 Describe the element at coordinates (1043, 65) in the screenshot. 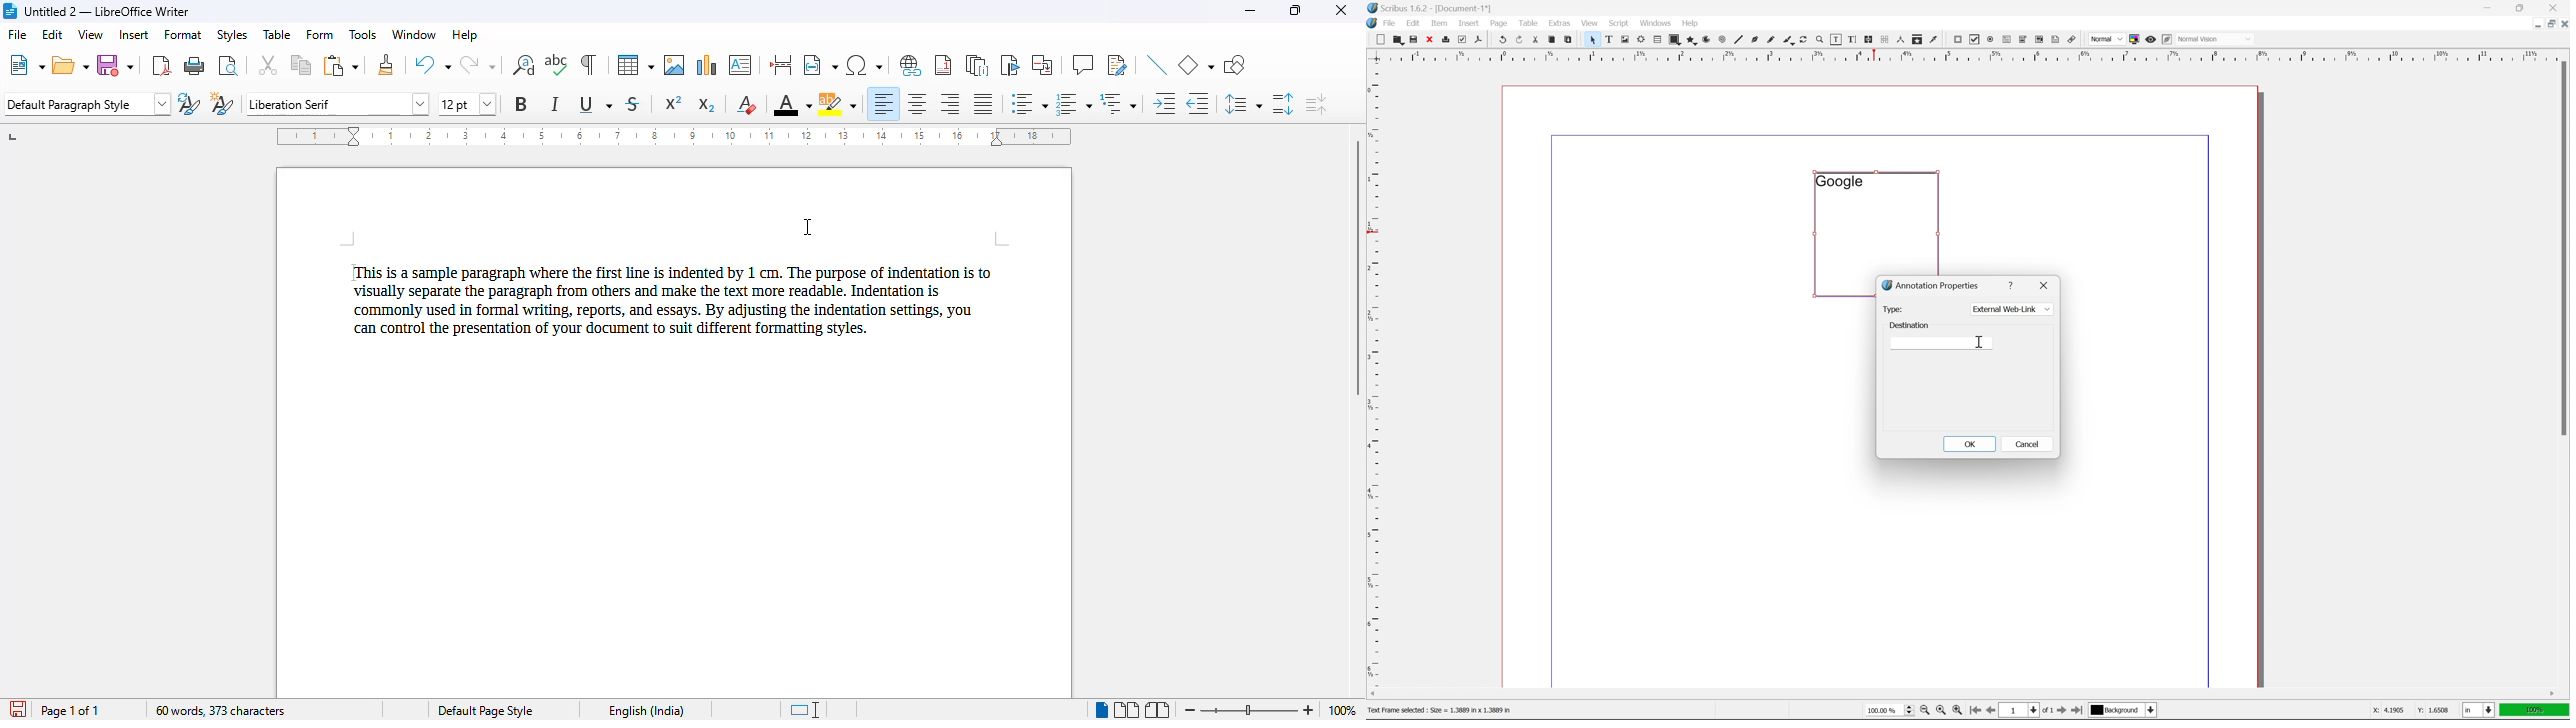

I see `insert cross-reference` at that location.